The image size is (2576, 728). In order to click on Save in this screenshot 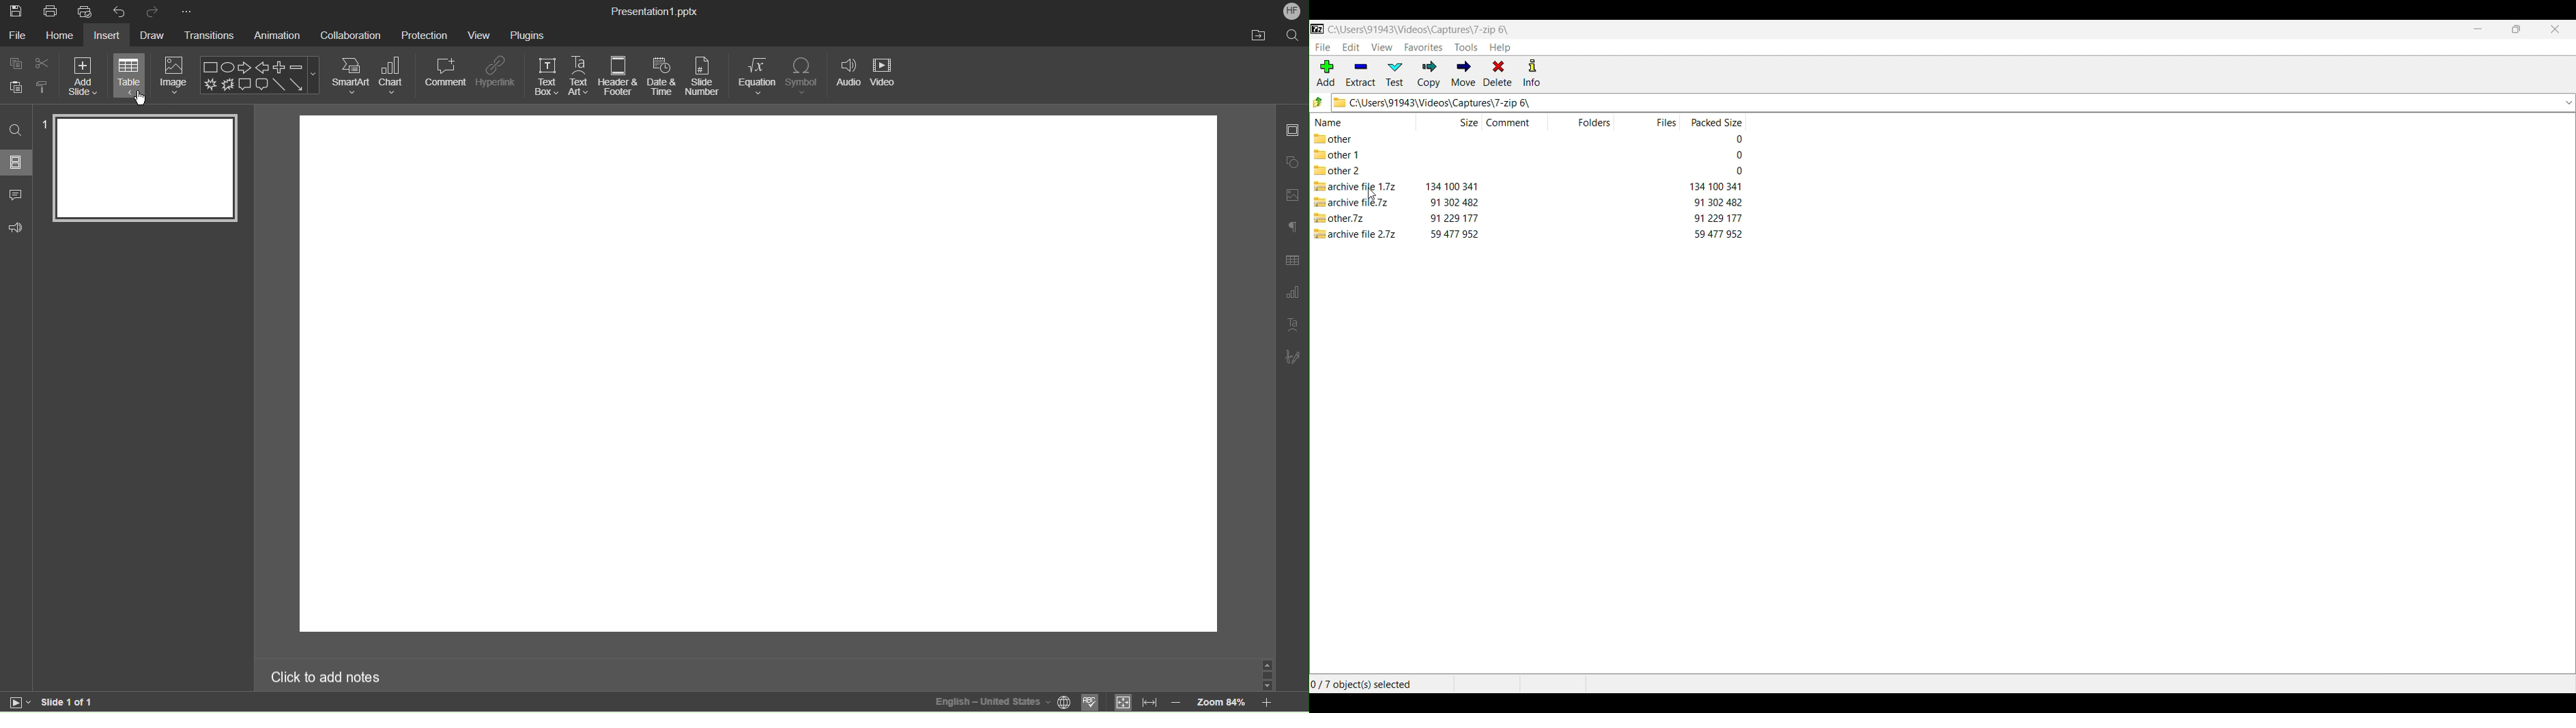, I will do `click(16, 10)`.